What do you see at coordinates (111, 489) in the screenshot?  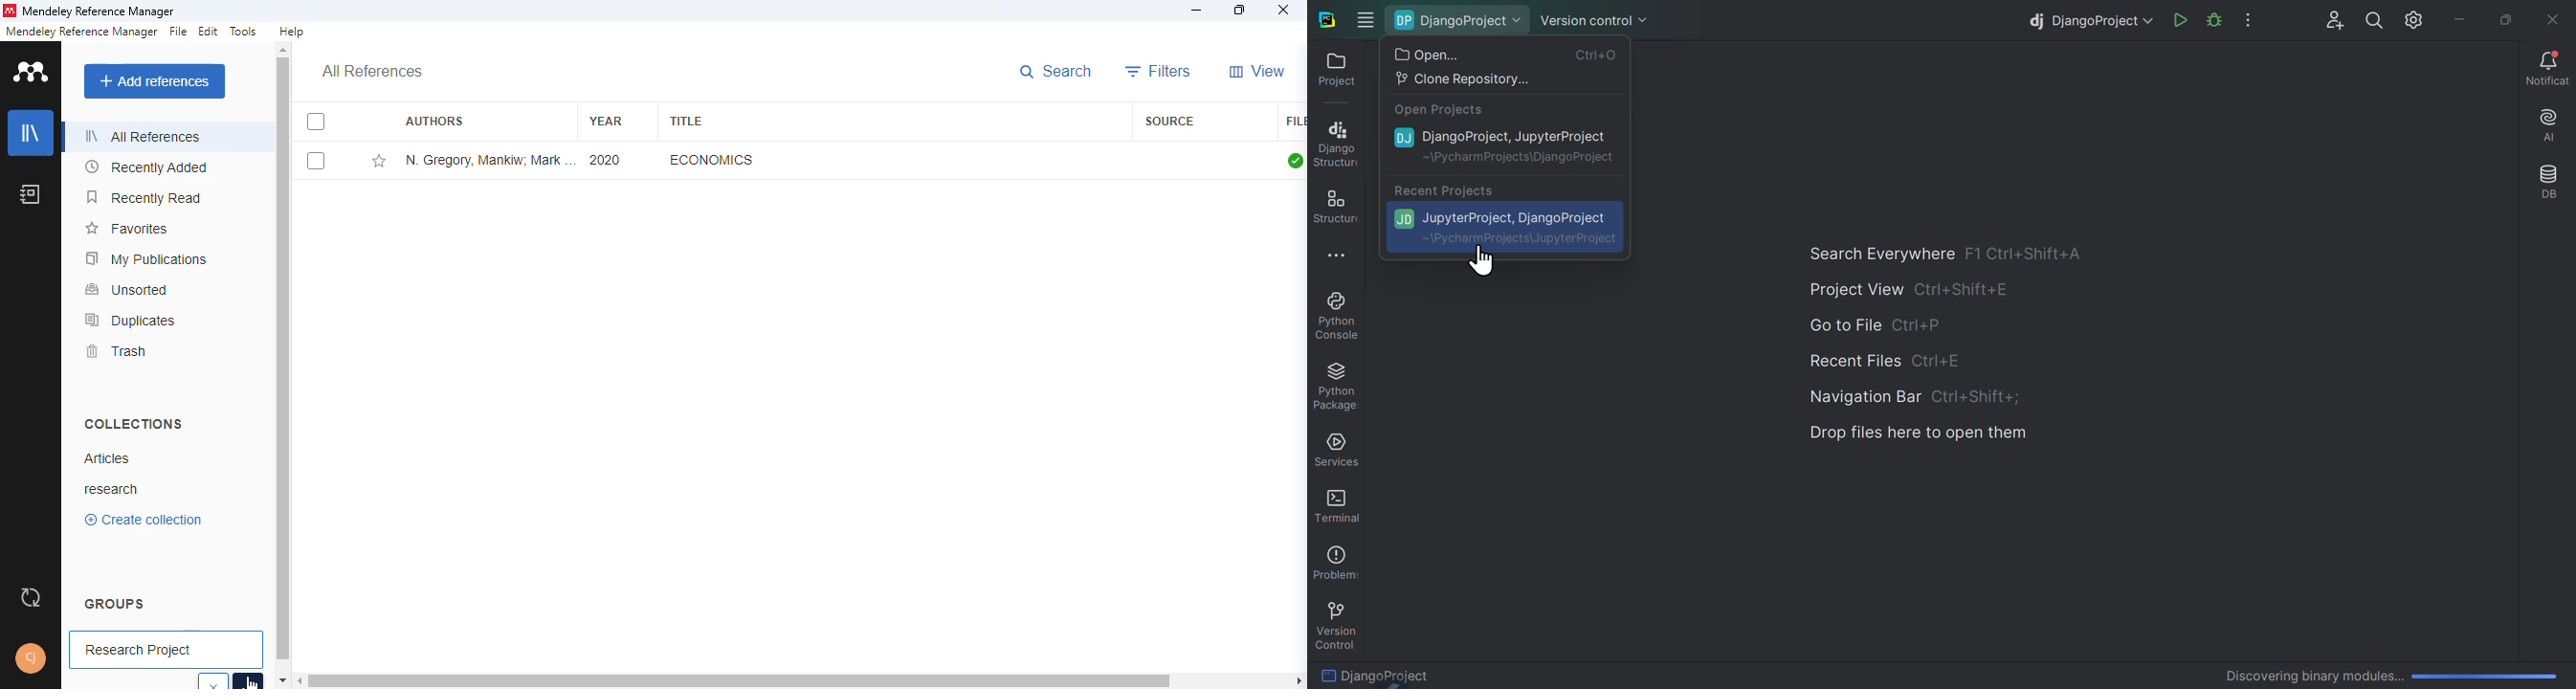 I see `research` at bounding box center [111, 489].